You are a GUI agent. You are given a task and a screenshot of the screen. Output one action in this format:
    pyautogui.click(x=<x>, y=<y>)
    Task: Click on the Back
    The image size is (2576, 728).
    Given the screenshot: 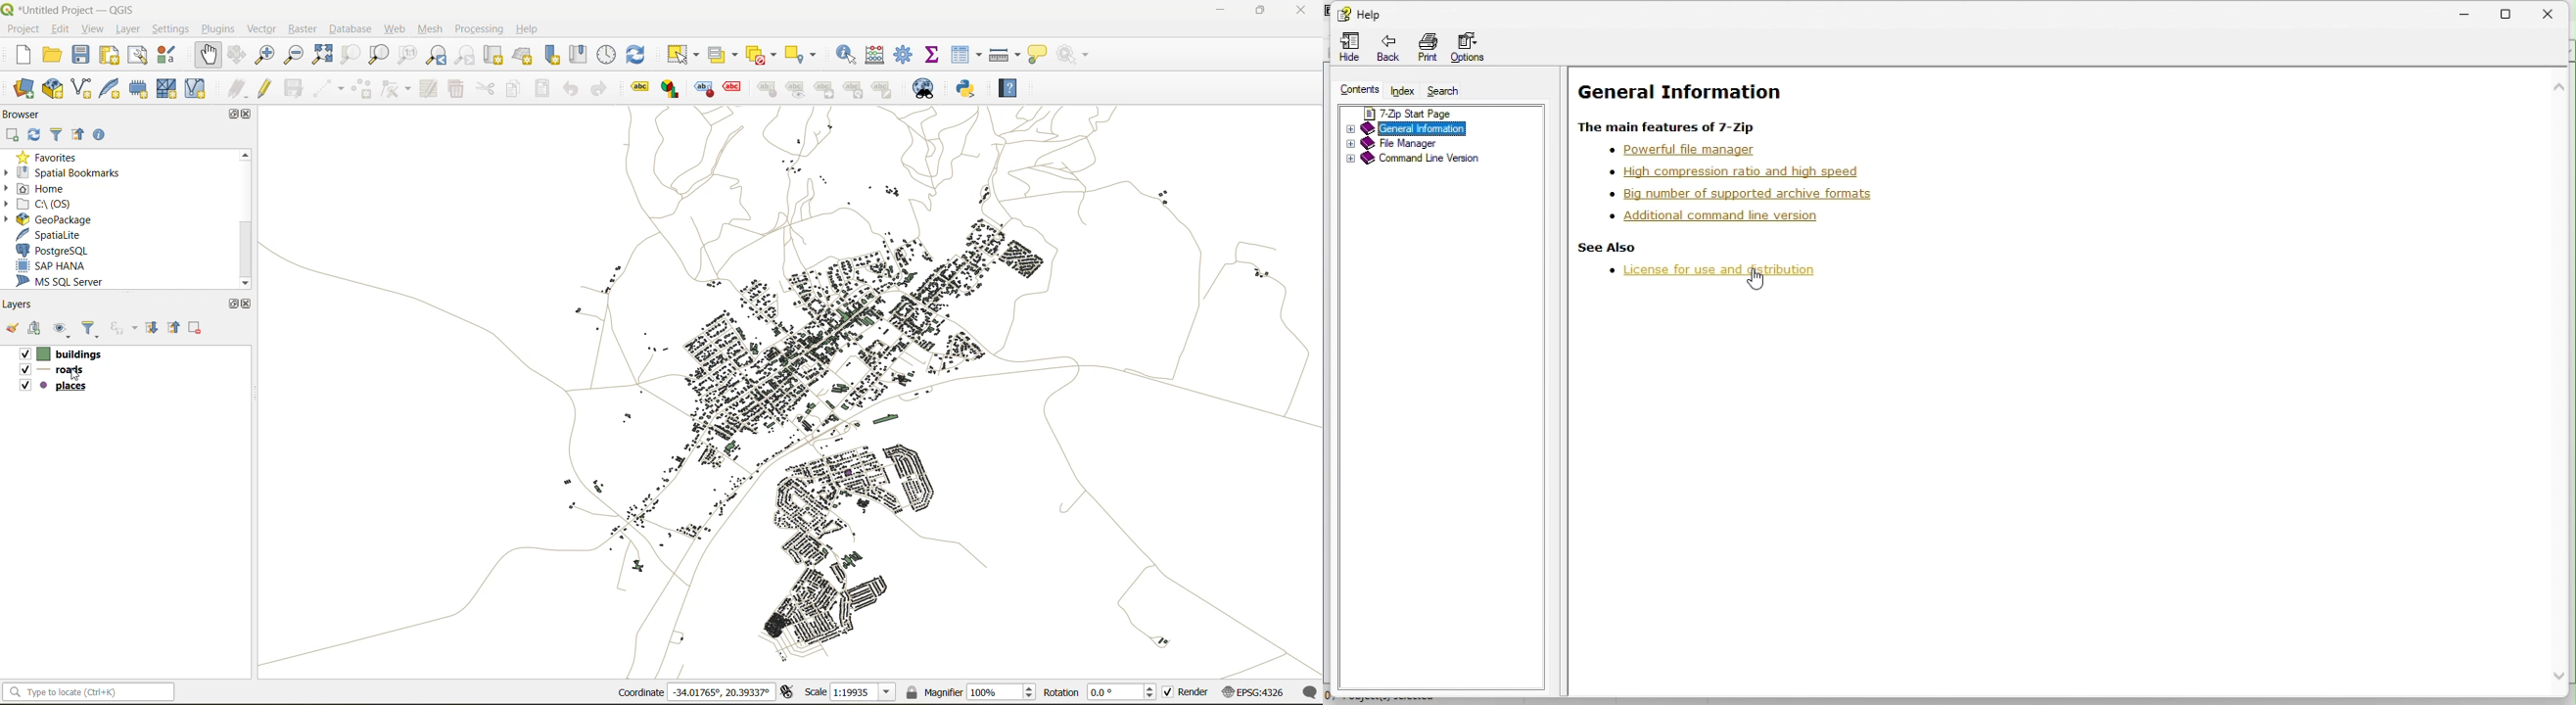 What is the action you would take?
    pyautogui.click(x=1387, y=50)
    